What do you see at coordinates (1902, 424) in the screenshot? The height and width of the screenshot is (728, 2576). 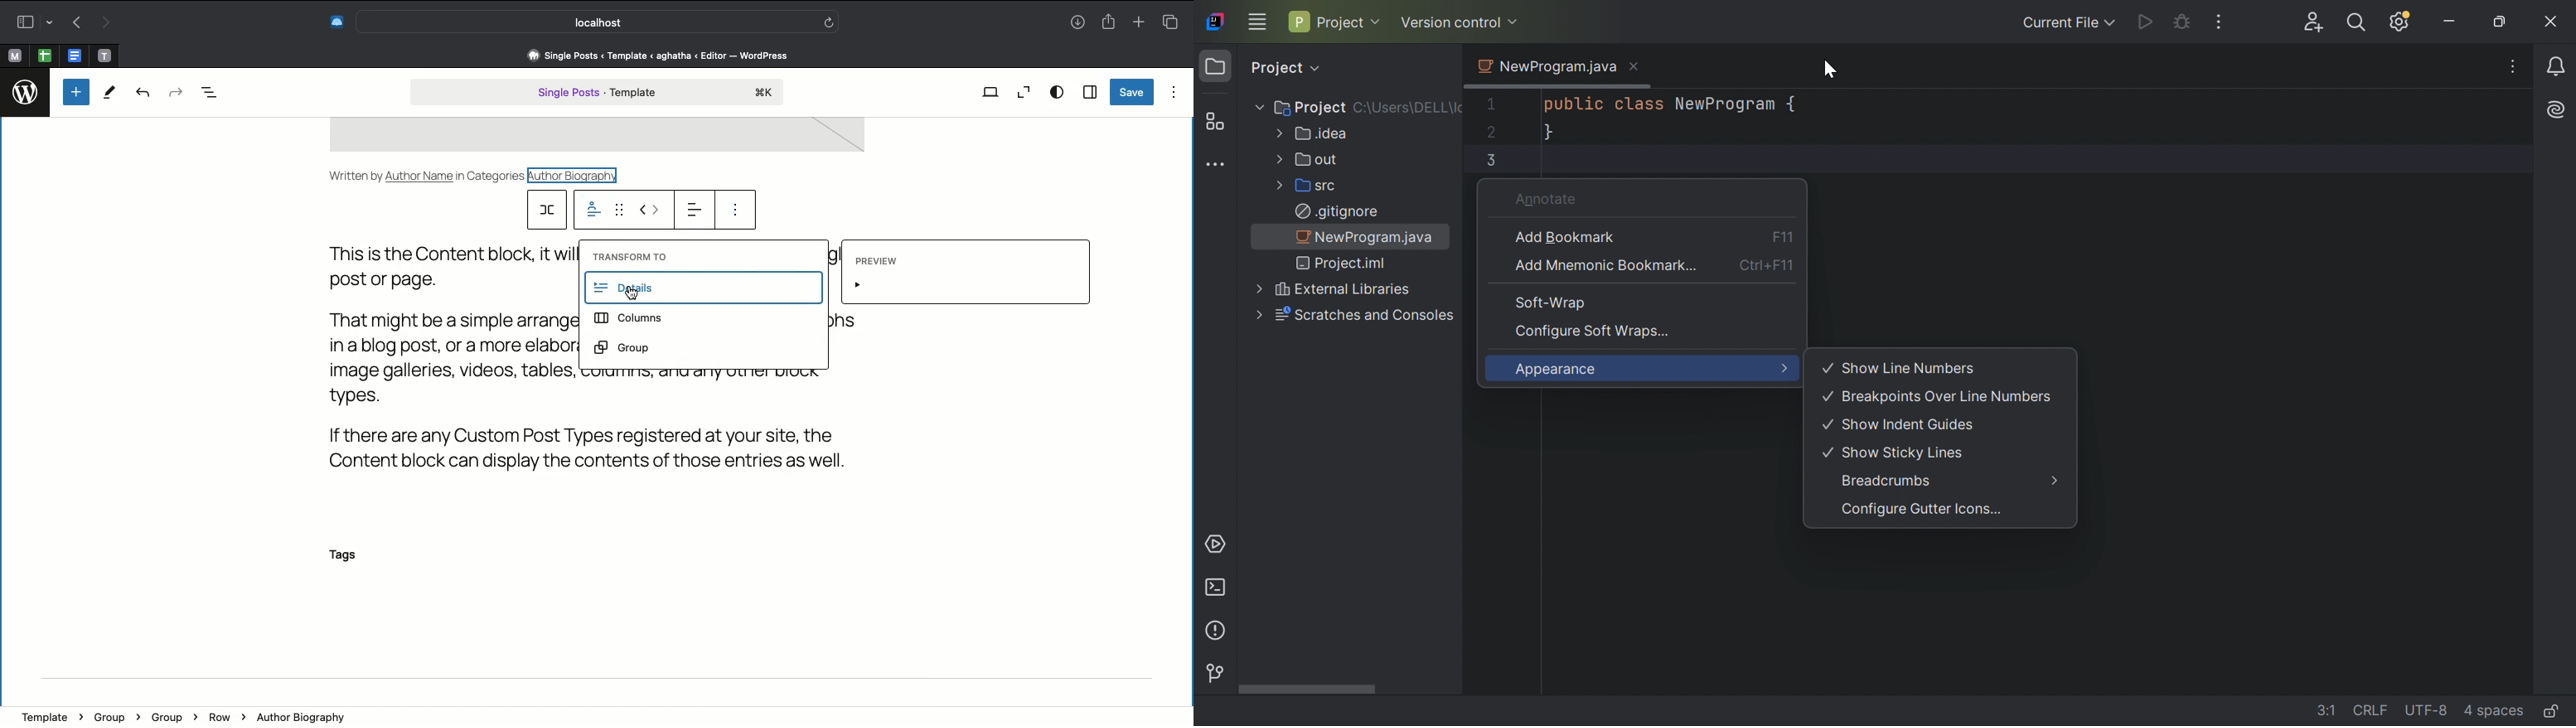 I see `Show Indent Guides` at bounding box center [1902, 424].